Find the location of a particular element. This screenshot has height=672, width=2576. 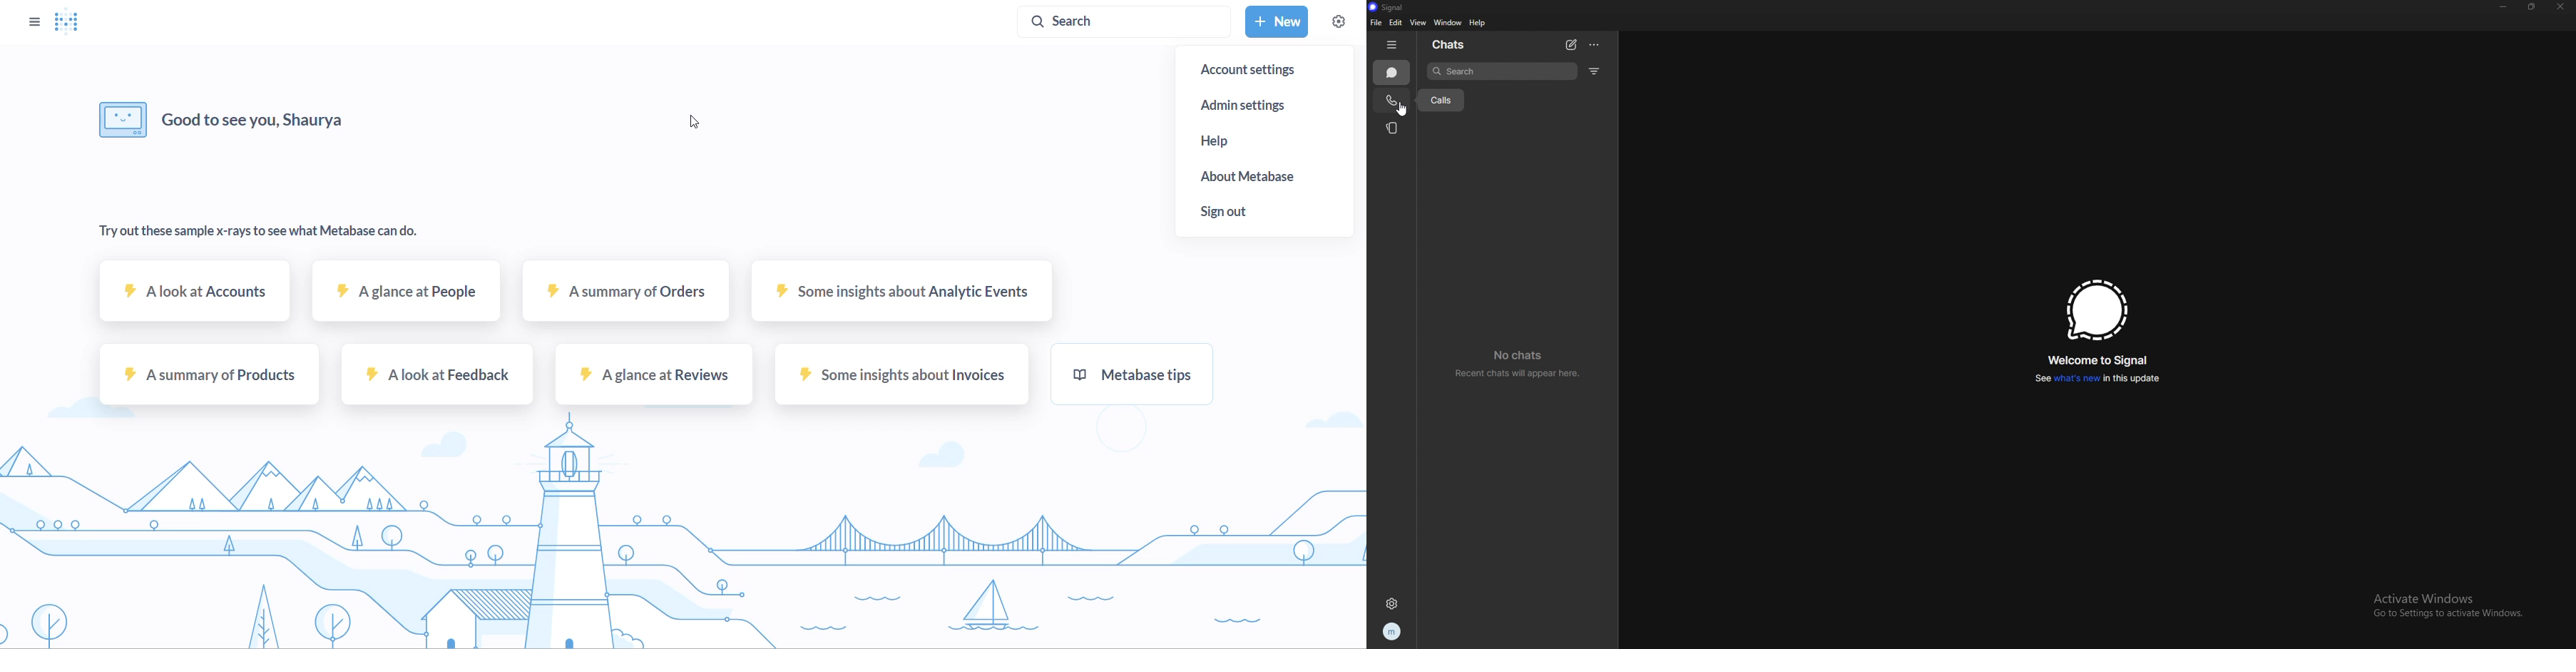

signal is located at coordinates (1398, 8).